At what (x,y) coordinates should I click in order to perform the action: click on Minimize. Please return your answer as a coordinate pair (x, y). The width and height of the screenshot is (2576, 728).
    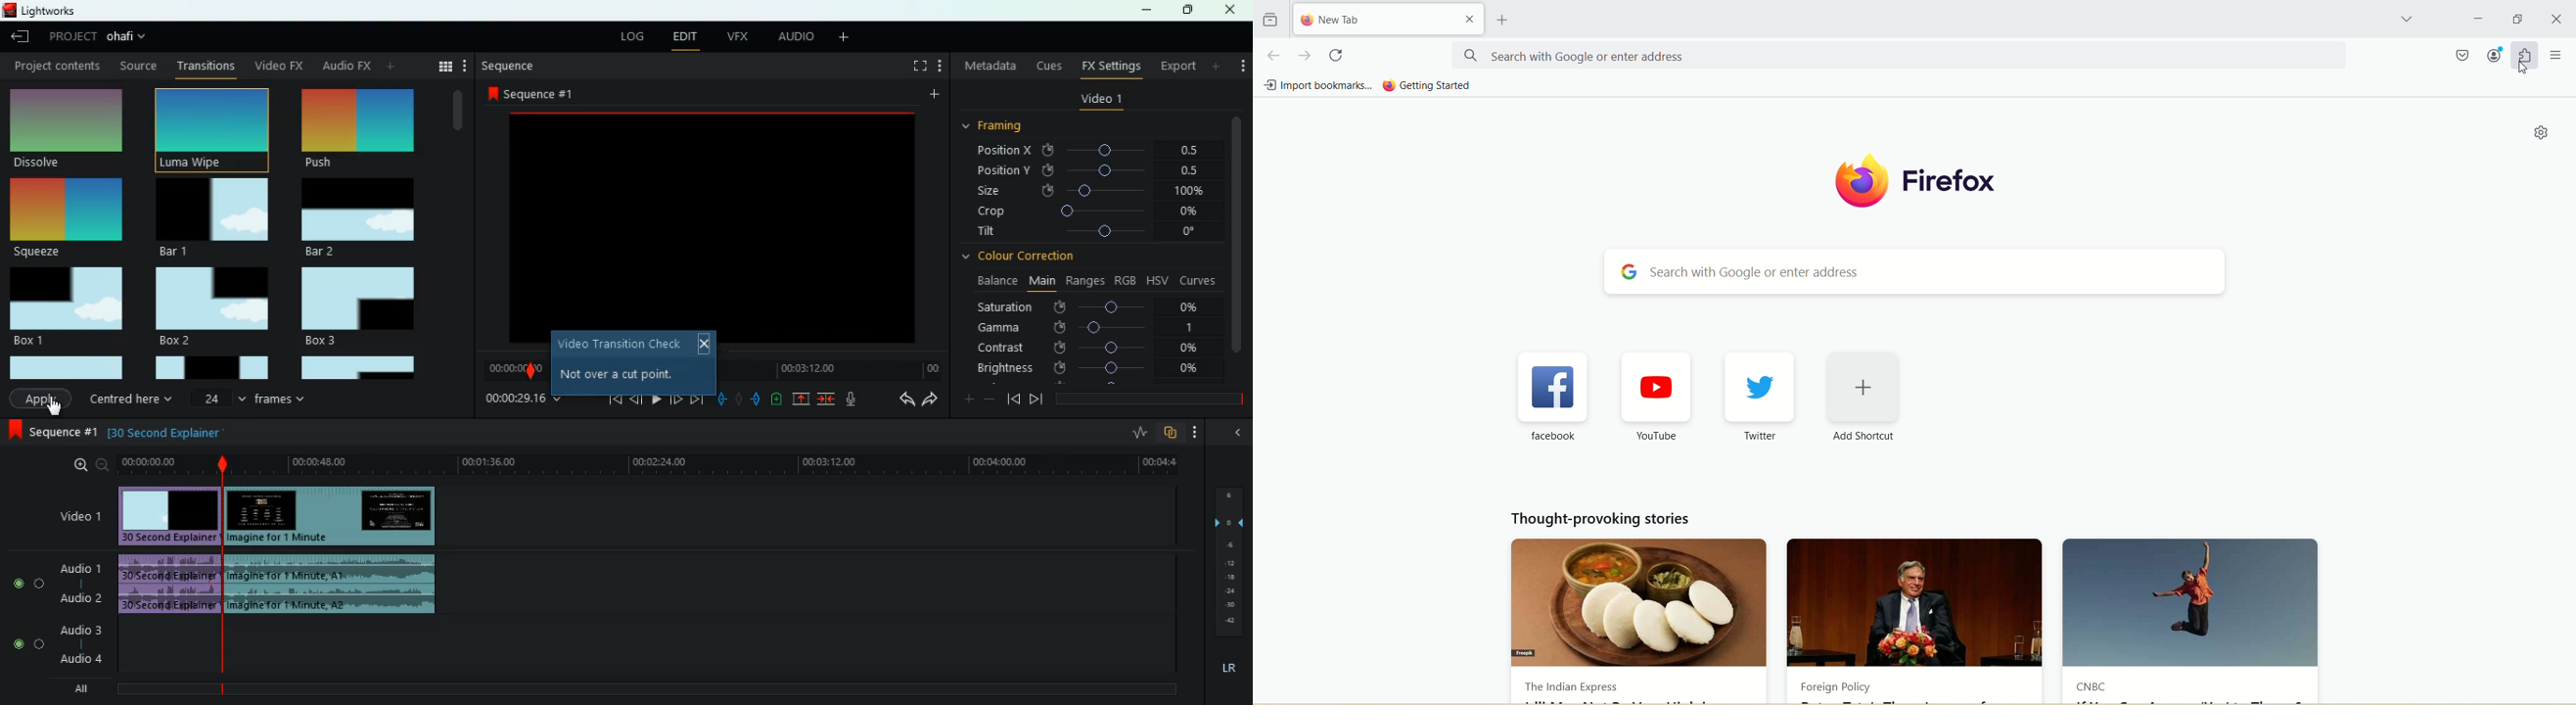
    Looking at the image, I should click on (2518, 19).